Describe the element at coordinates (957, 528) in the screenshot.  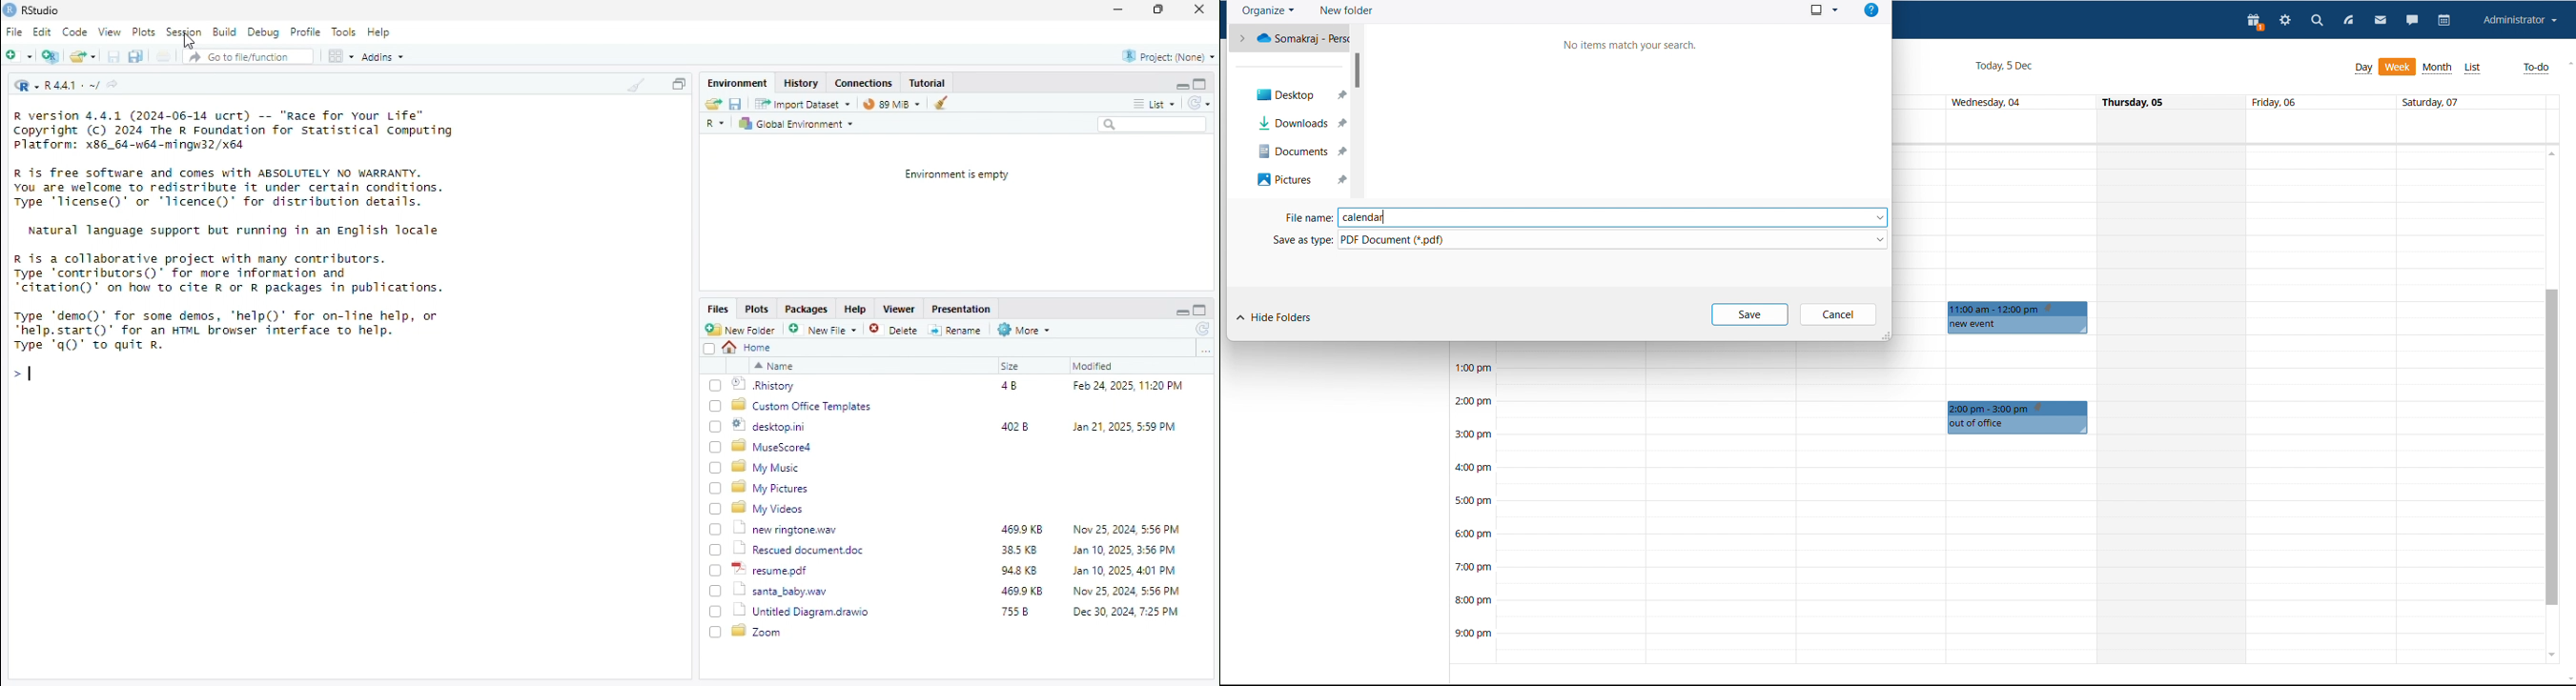
I see `new ringtone. wav 469.9KB Nov 25 2024 556 PM` at that location.